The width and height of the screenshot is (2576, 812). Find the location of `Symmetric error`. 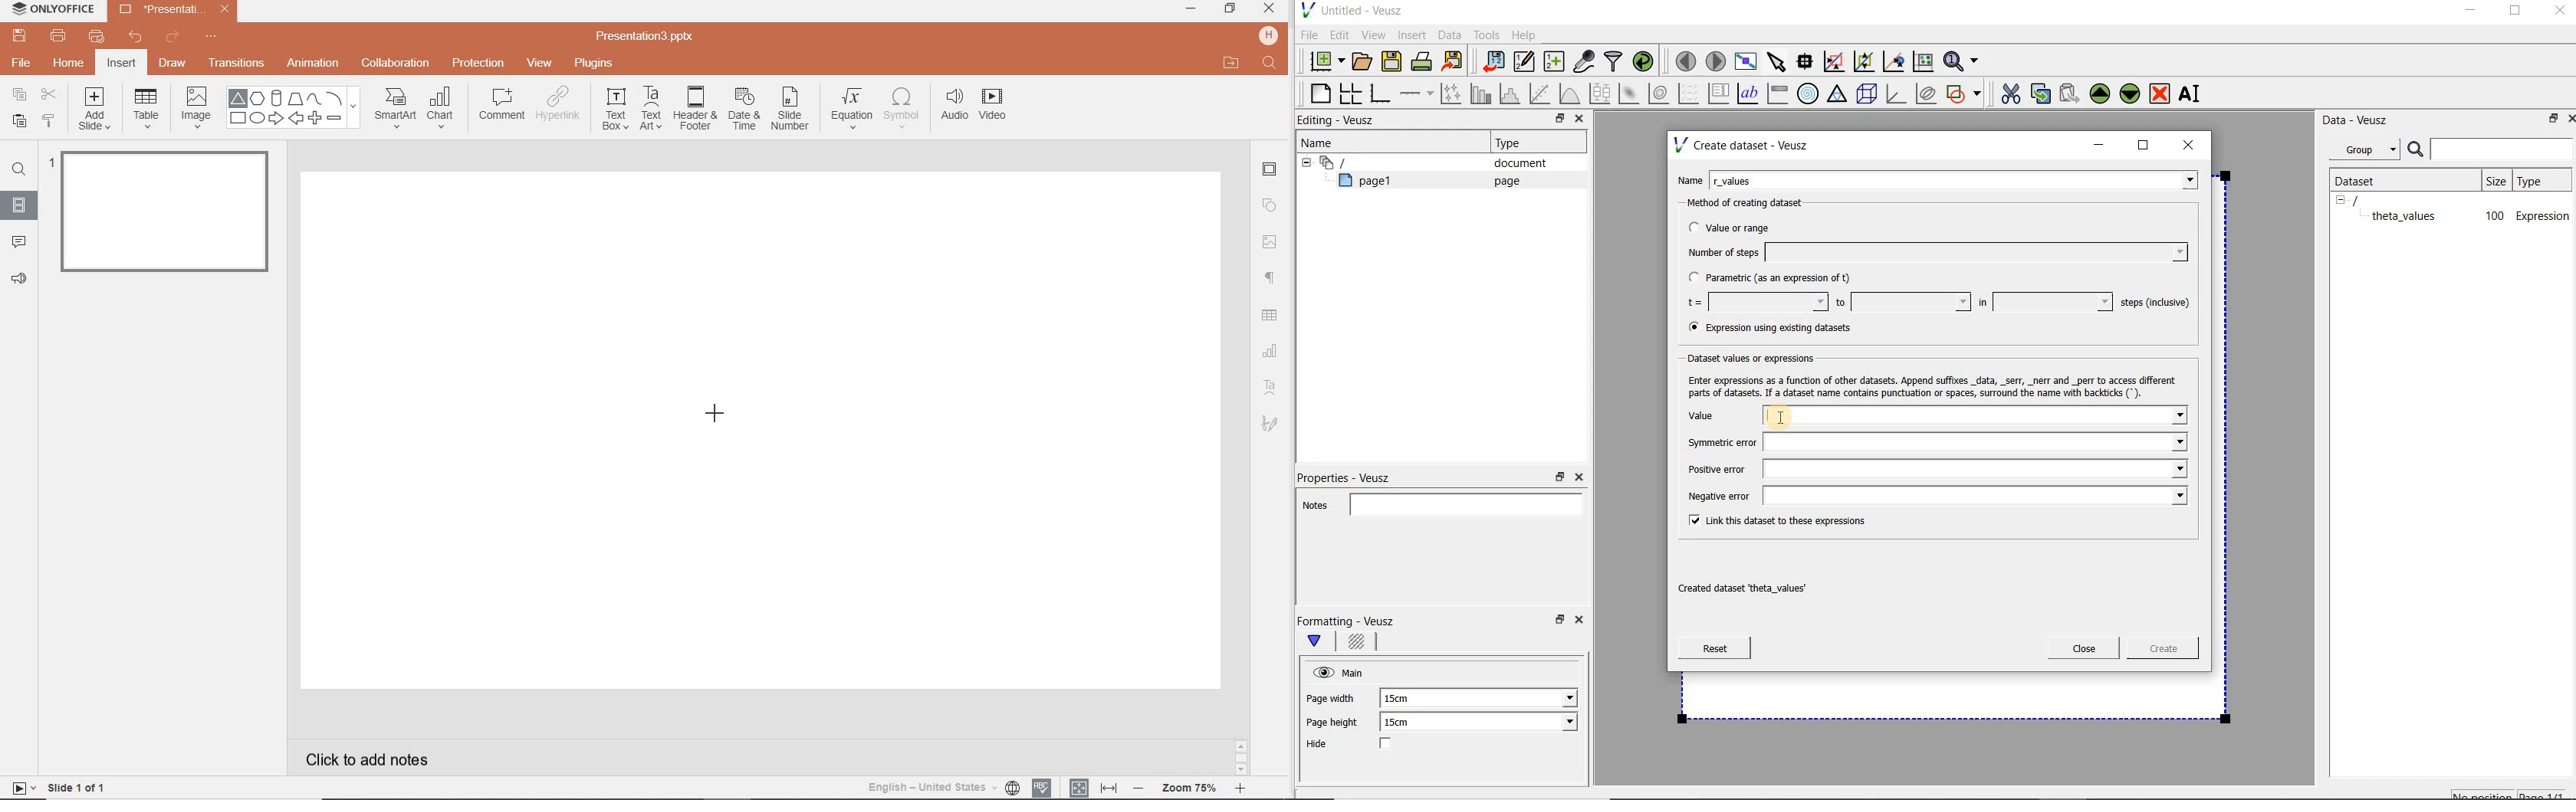

Symmetric error is located at coordinates (1934, 444).